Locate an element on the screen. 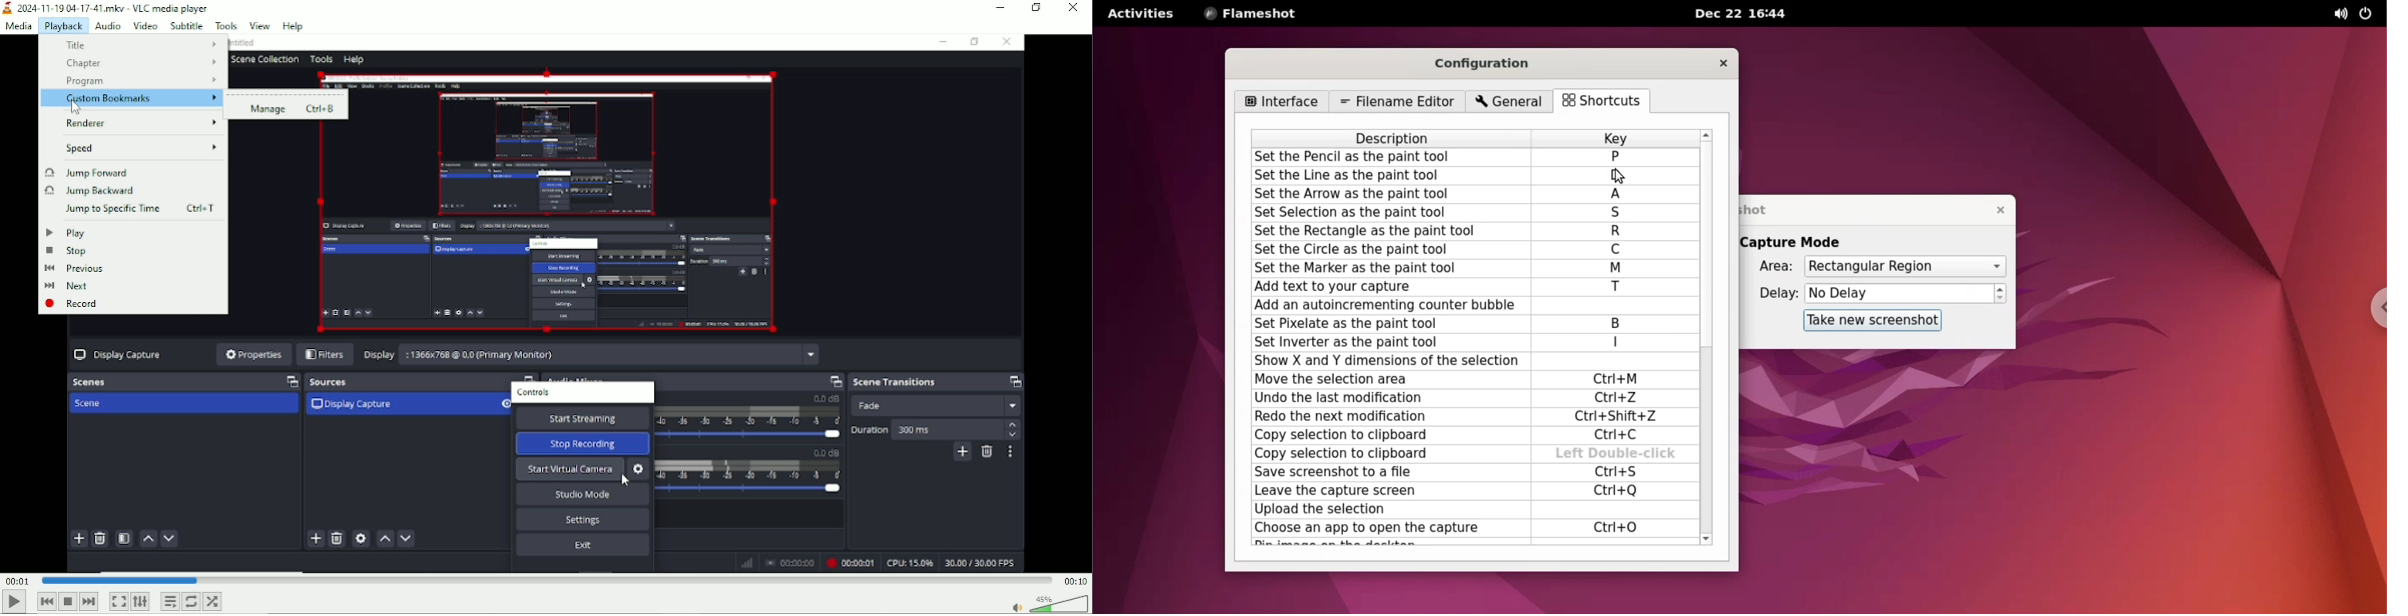  add text to your capture is located at coordinates (1388, 287).